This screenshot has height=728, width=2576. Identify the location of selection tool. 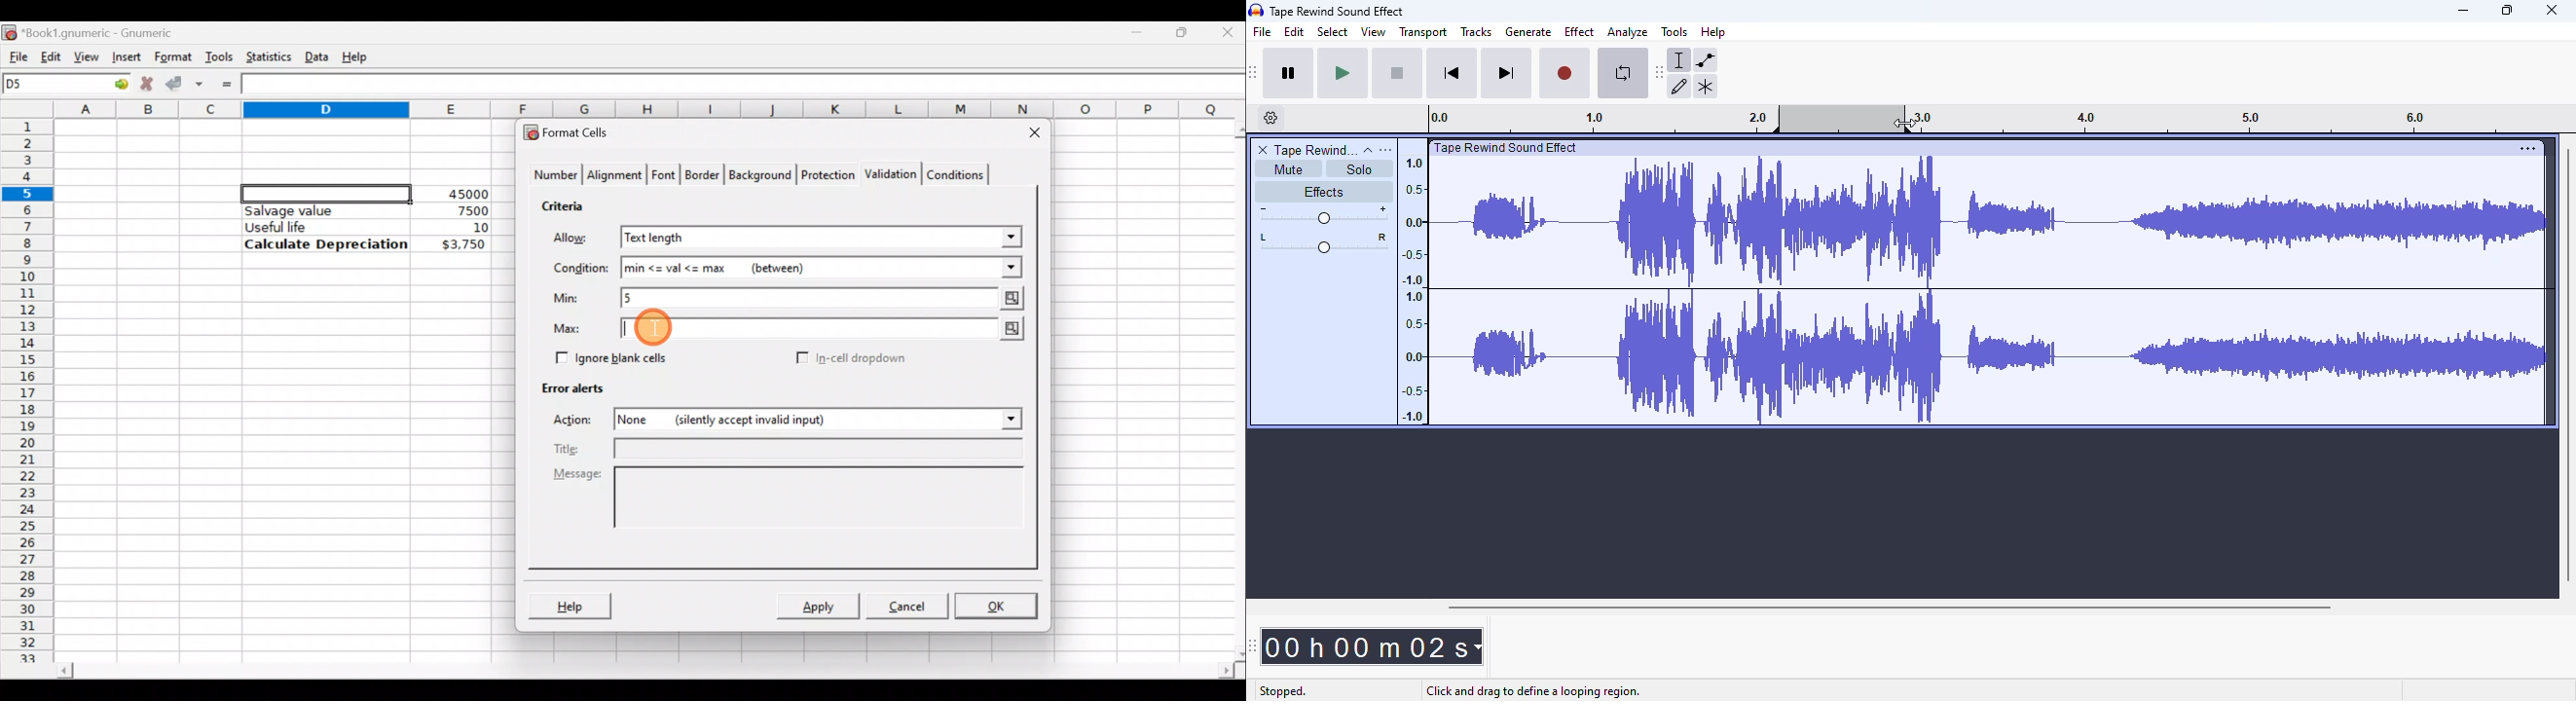
(1682, 59).